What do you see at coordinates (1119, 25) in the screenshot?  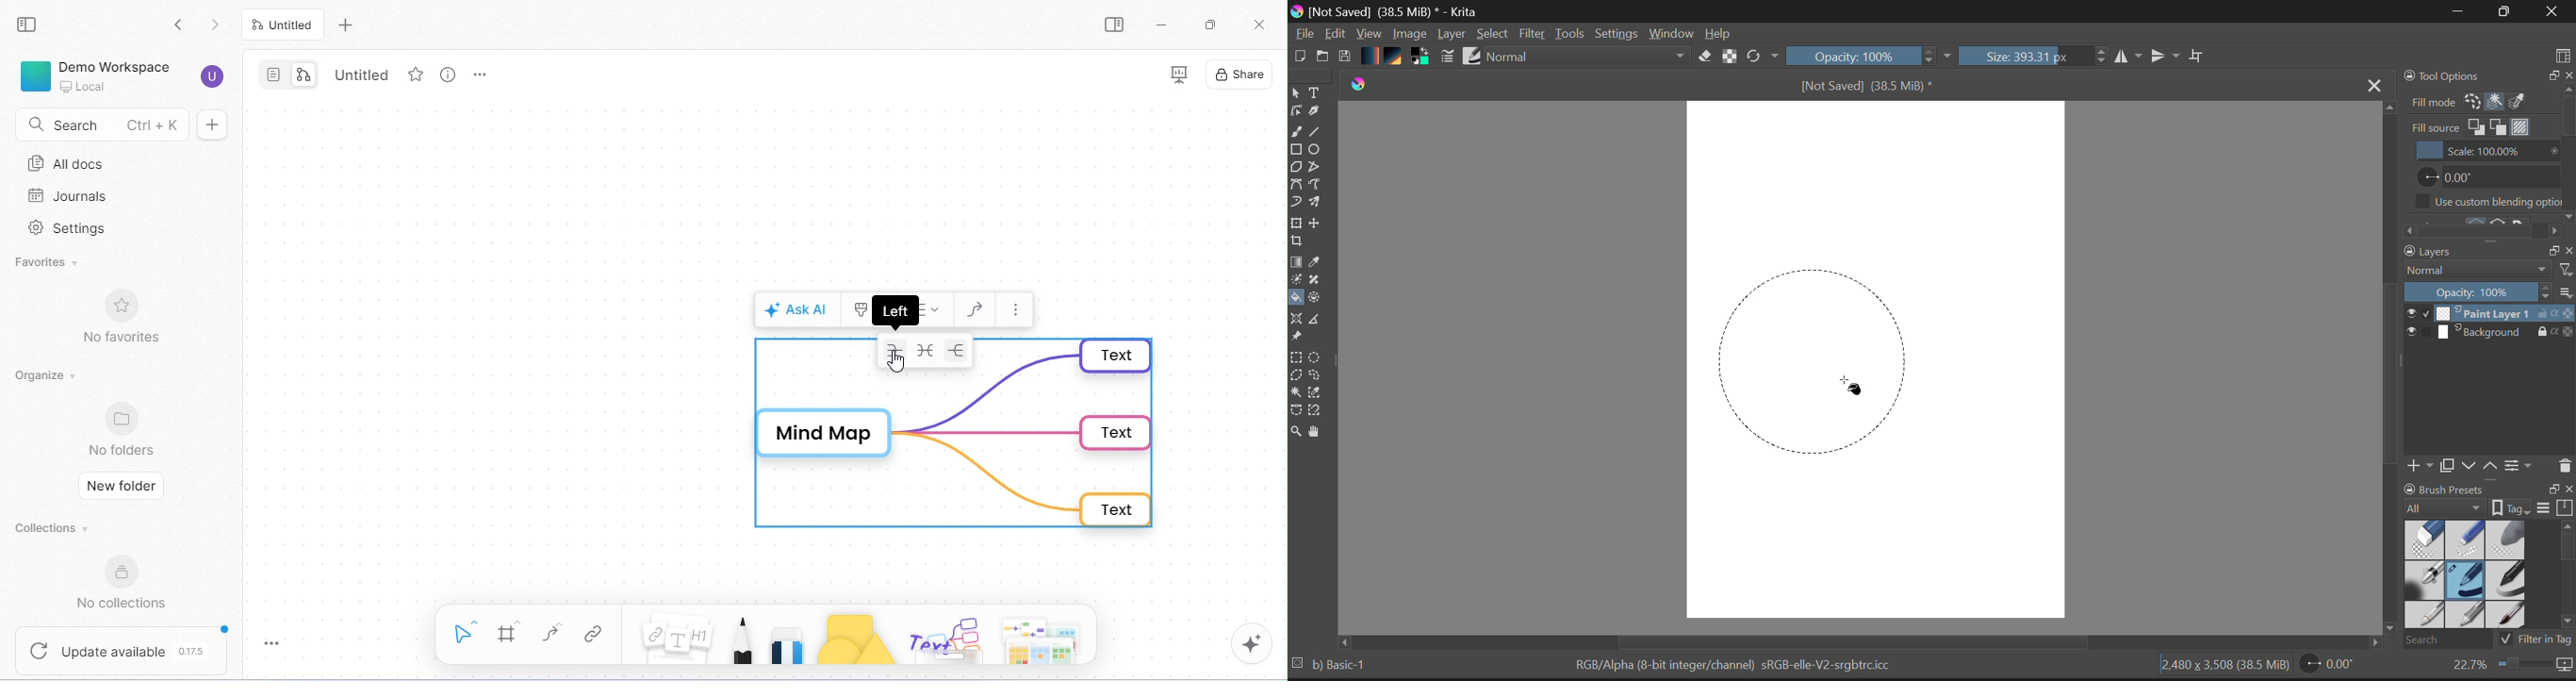 I see `open sidebar` at bounding box center [1119, 25].